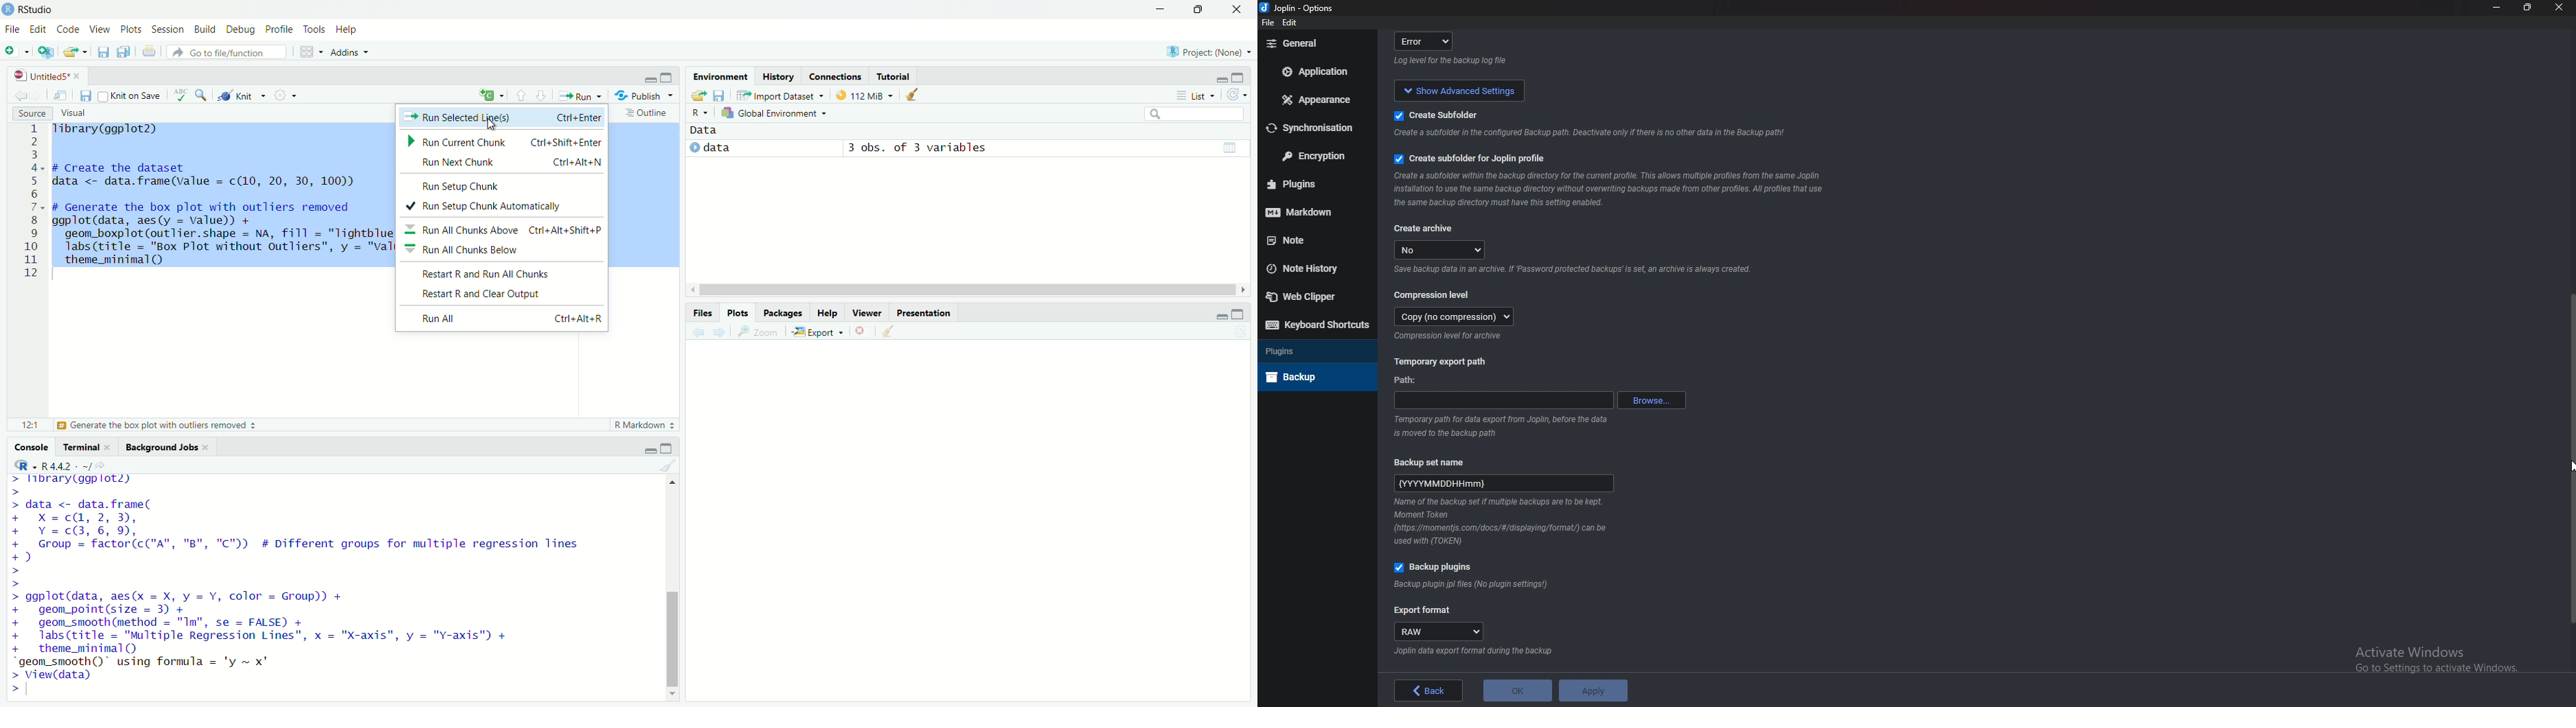  I want to click on copy (no compression), so click(1455, 316).